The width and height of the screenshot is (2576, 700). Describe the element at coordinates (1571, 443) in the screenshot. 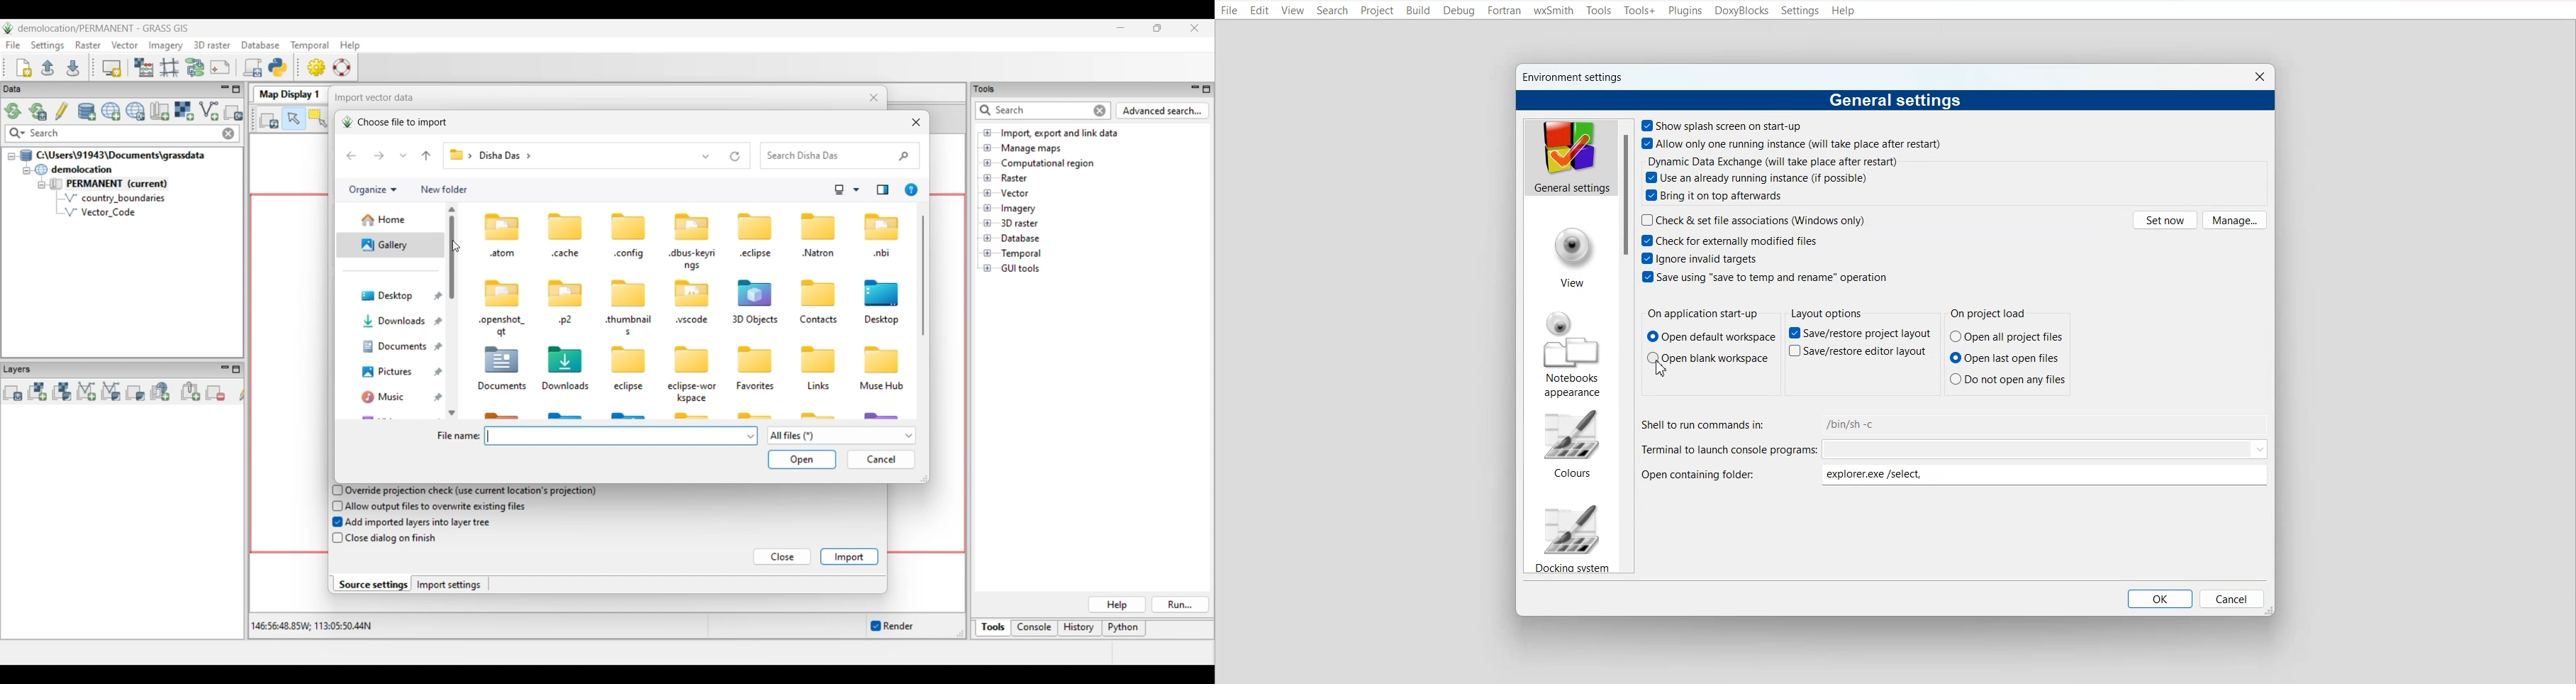

I see `Colors` at that location.